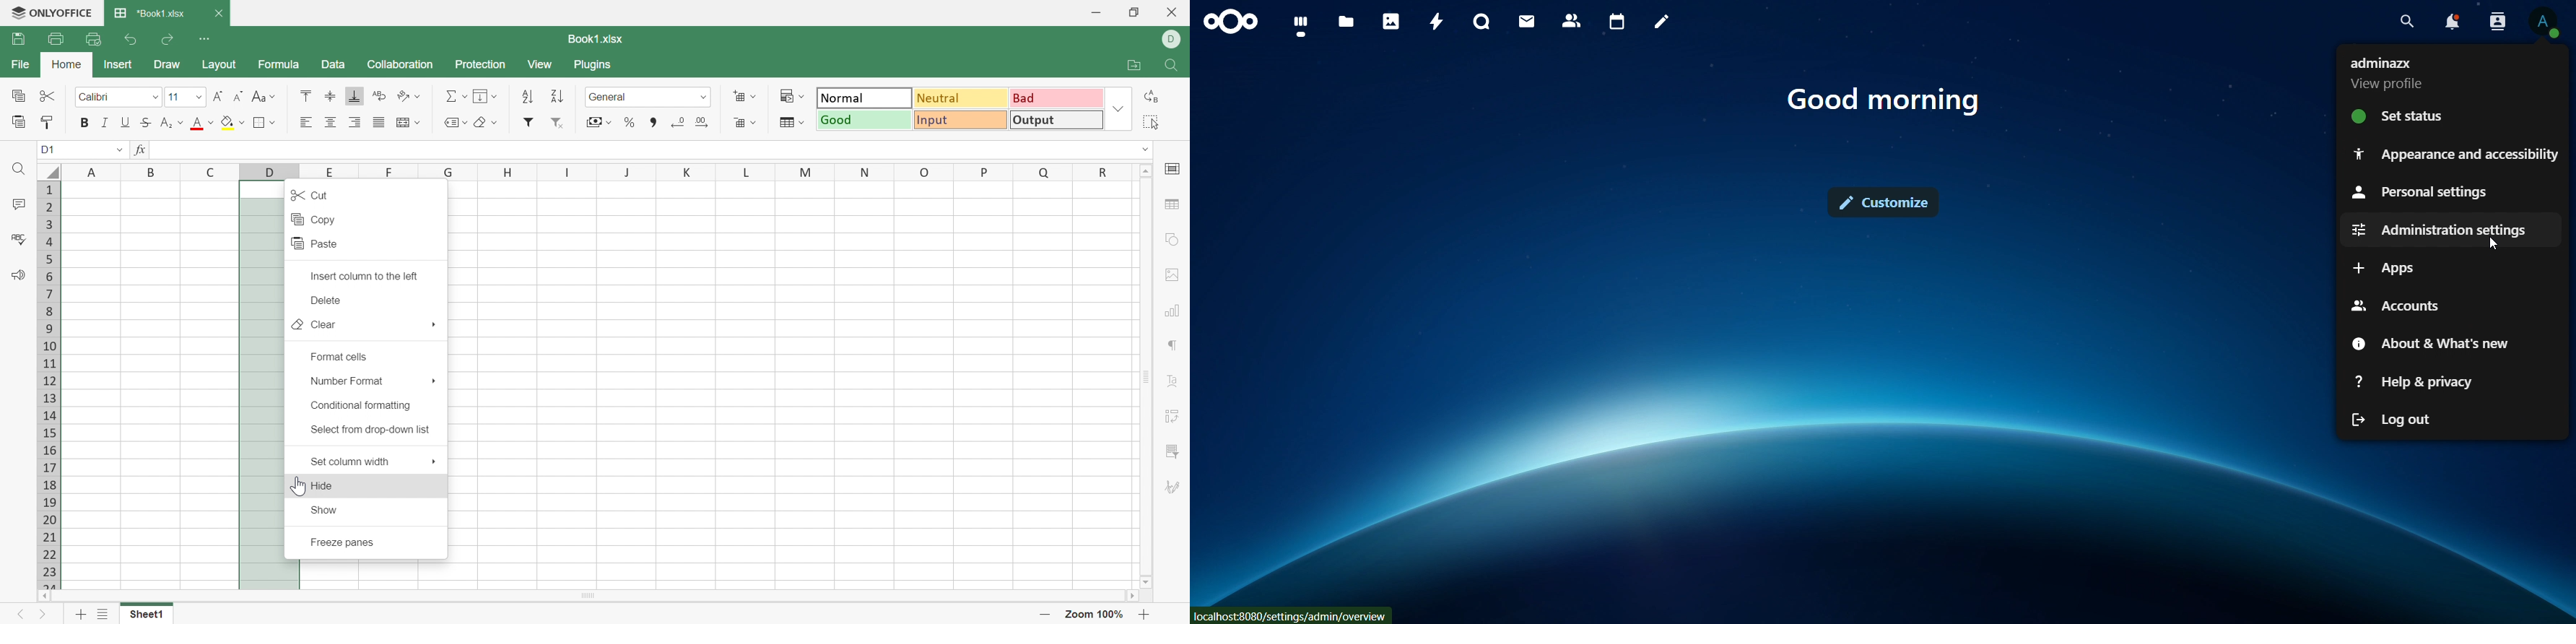 This screenshot has width=2576, height=644. Describe the element at coordinates (1174, 416) in the screenshot. I see `Pivot Table settings` at that location.